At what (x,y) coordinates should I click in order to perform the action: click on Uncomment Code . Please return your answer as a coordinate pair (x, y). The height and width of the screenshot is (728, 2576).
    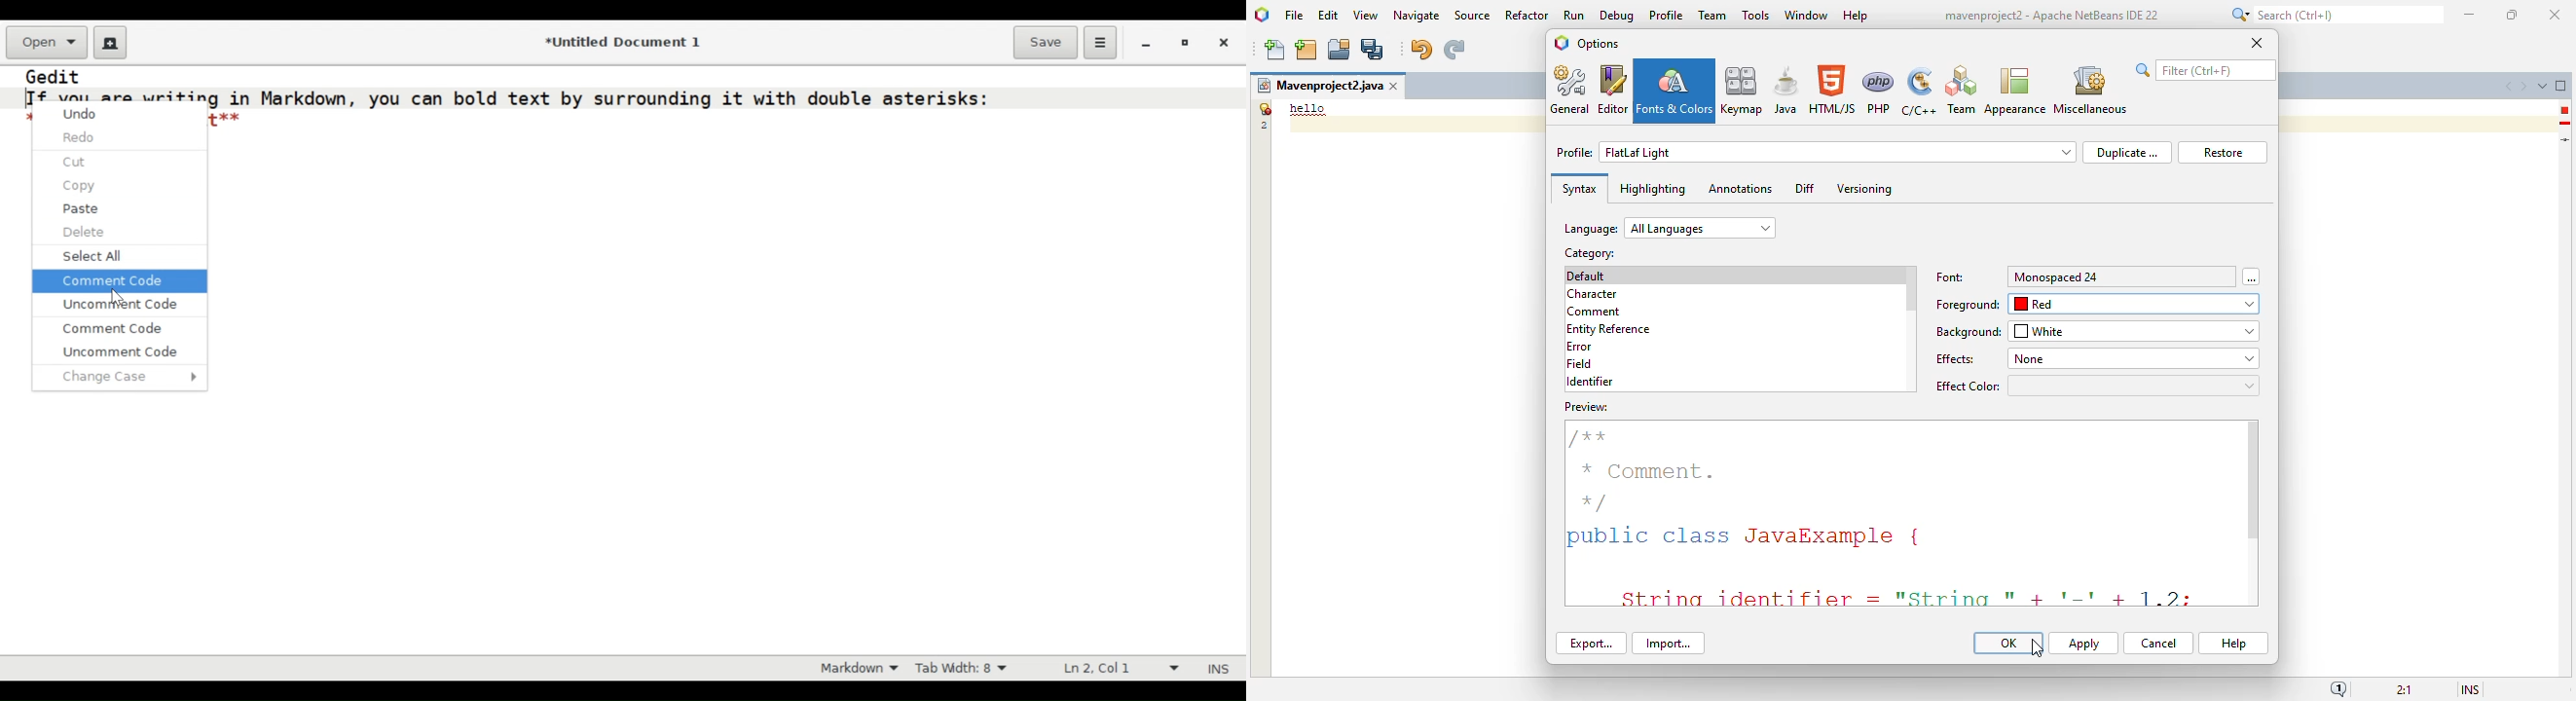
    Looking at the image, I should click on (120, 306).